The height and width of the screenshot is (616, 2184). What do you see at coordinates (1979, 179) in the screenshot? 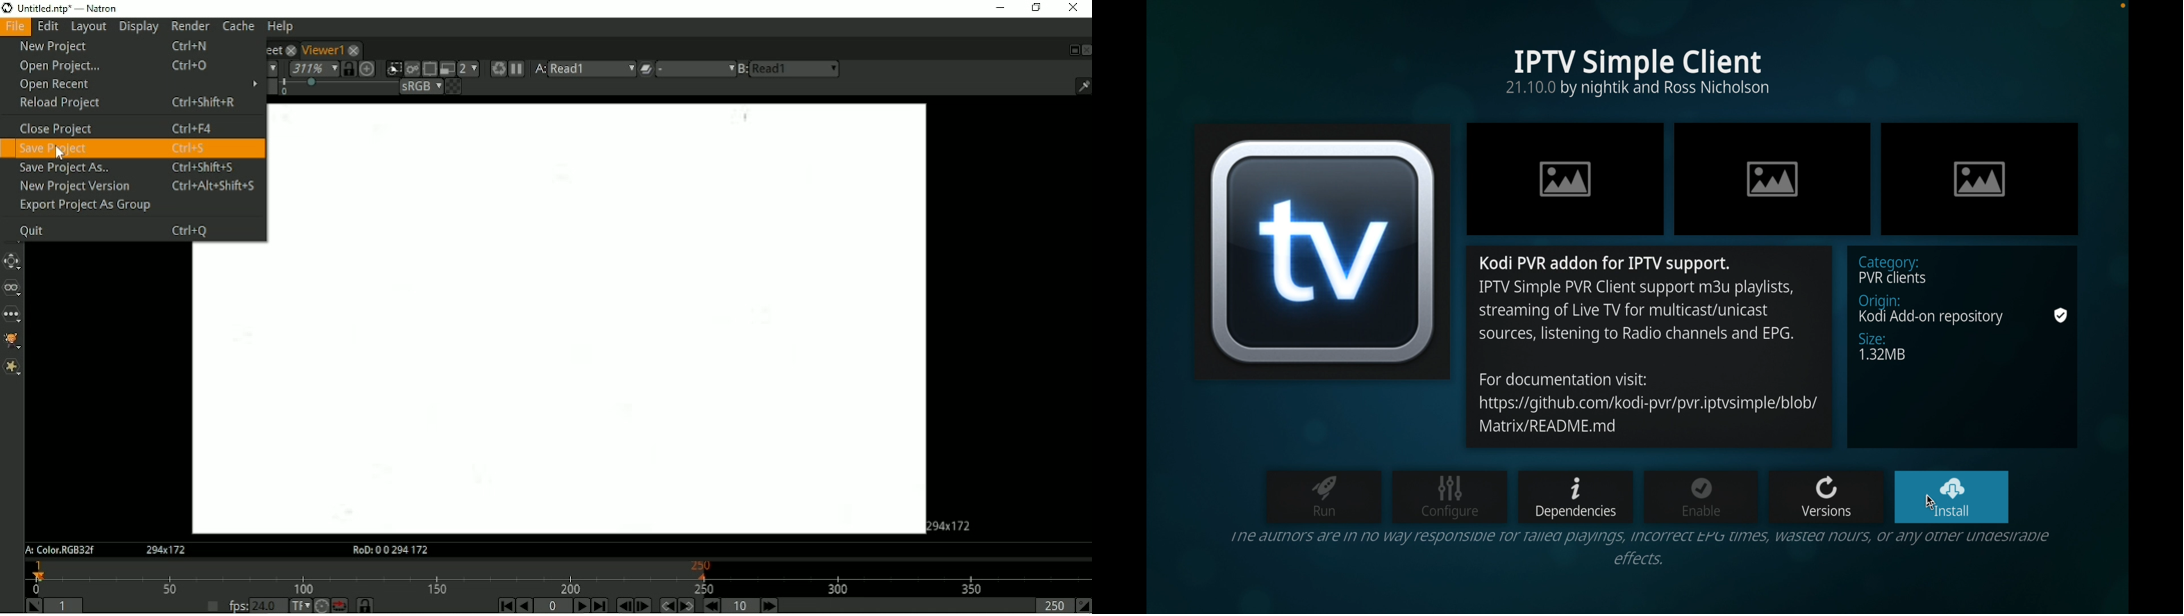
I see `image` at bounding box center [1979, 179].